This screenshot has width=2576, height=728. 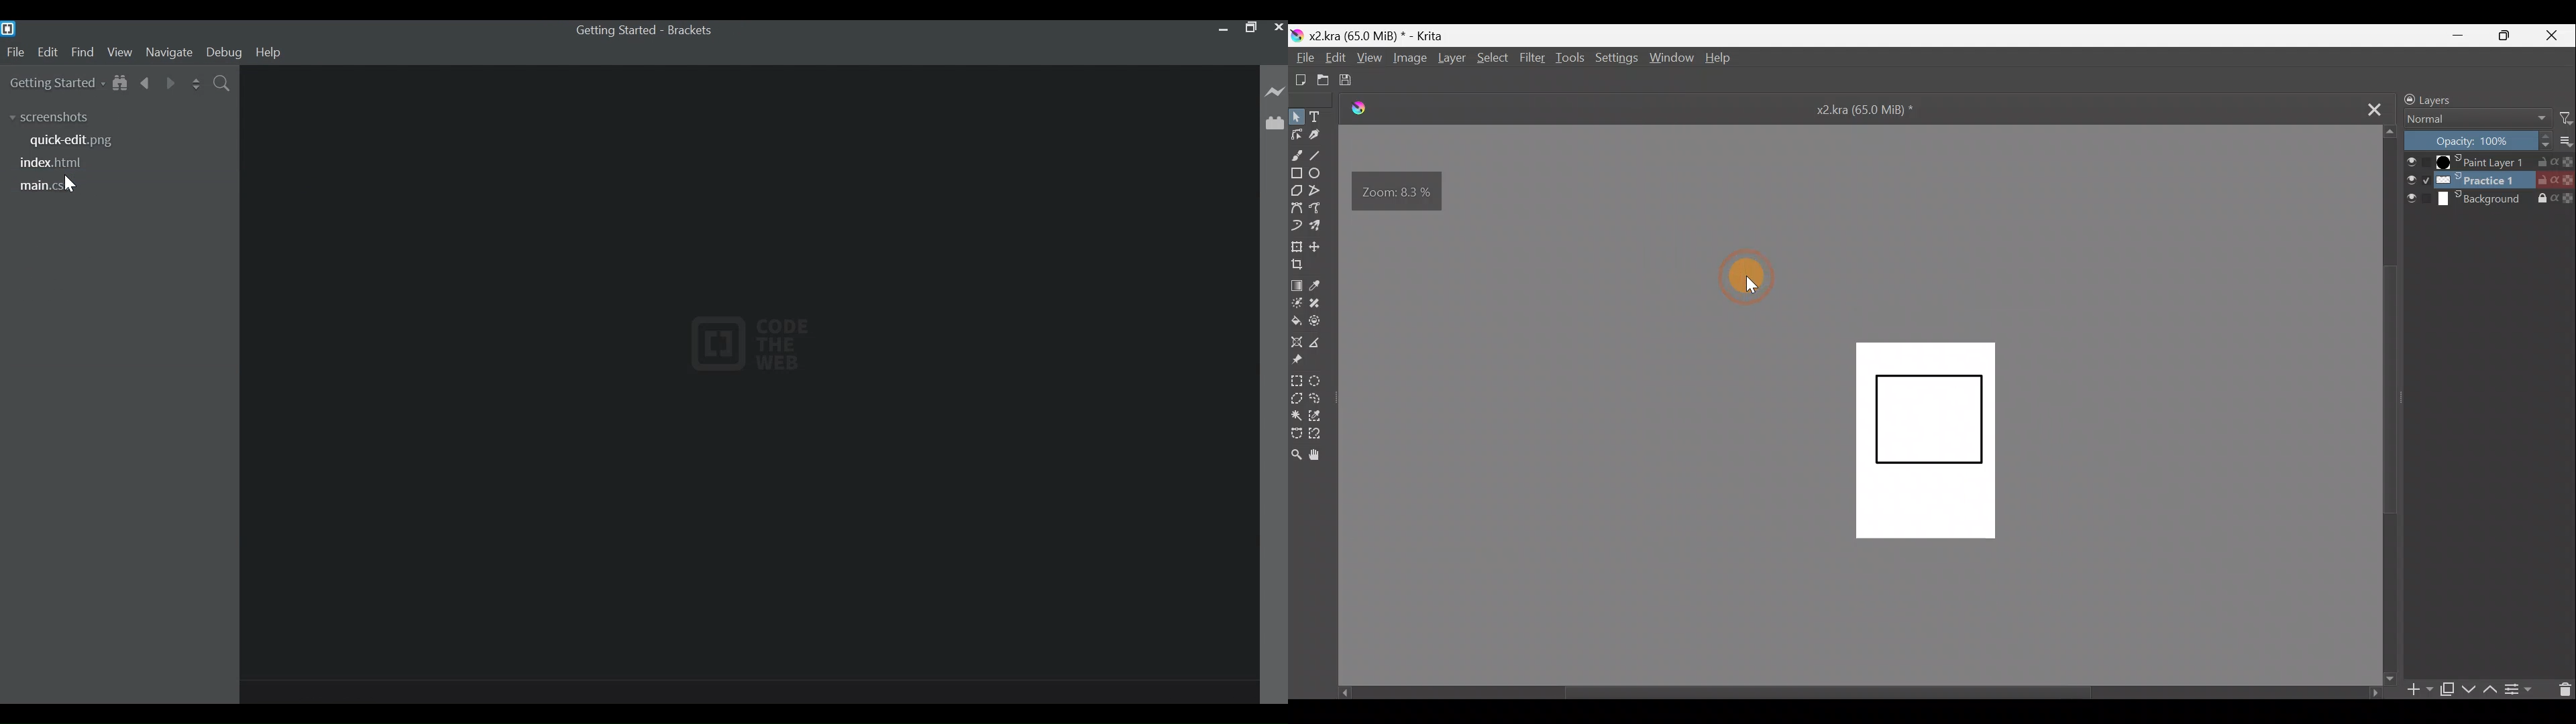 What do you see at coordinates (269, 52) in the screenshot?
I see `Help` at bounding box center [269, 52].